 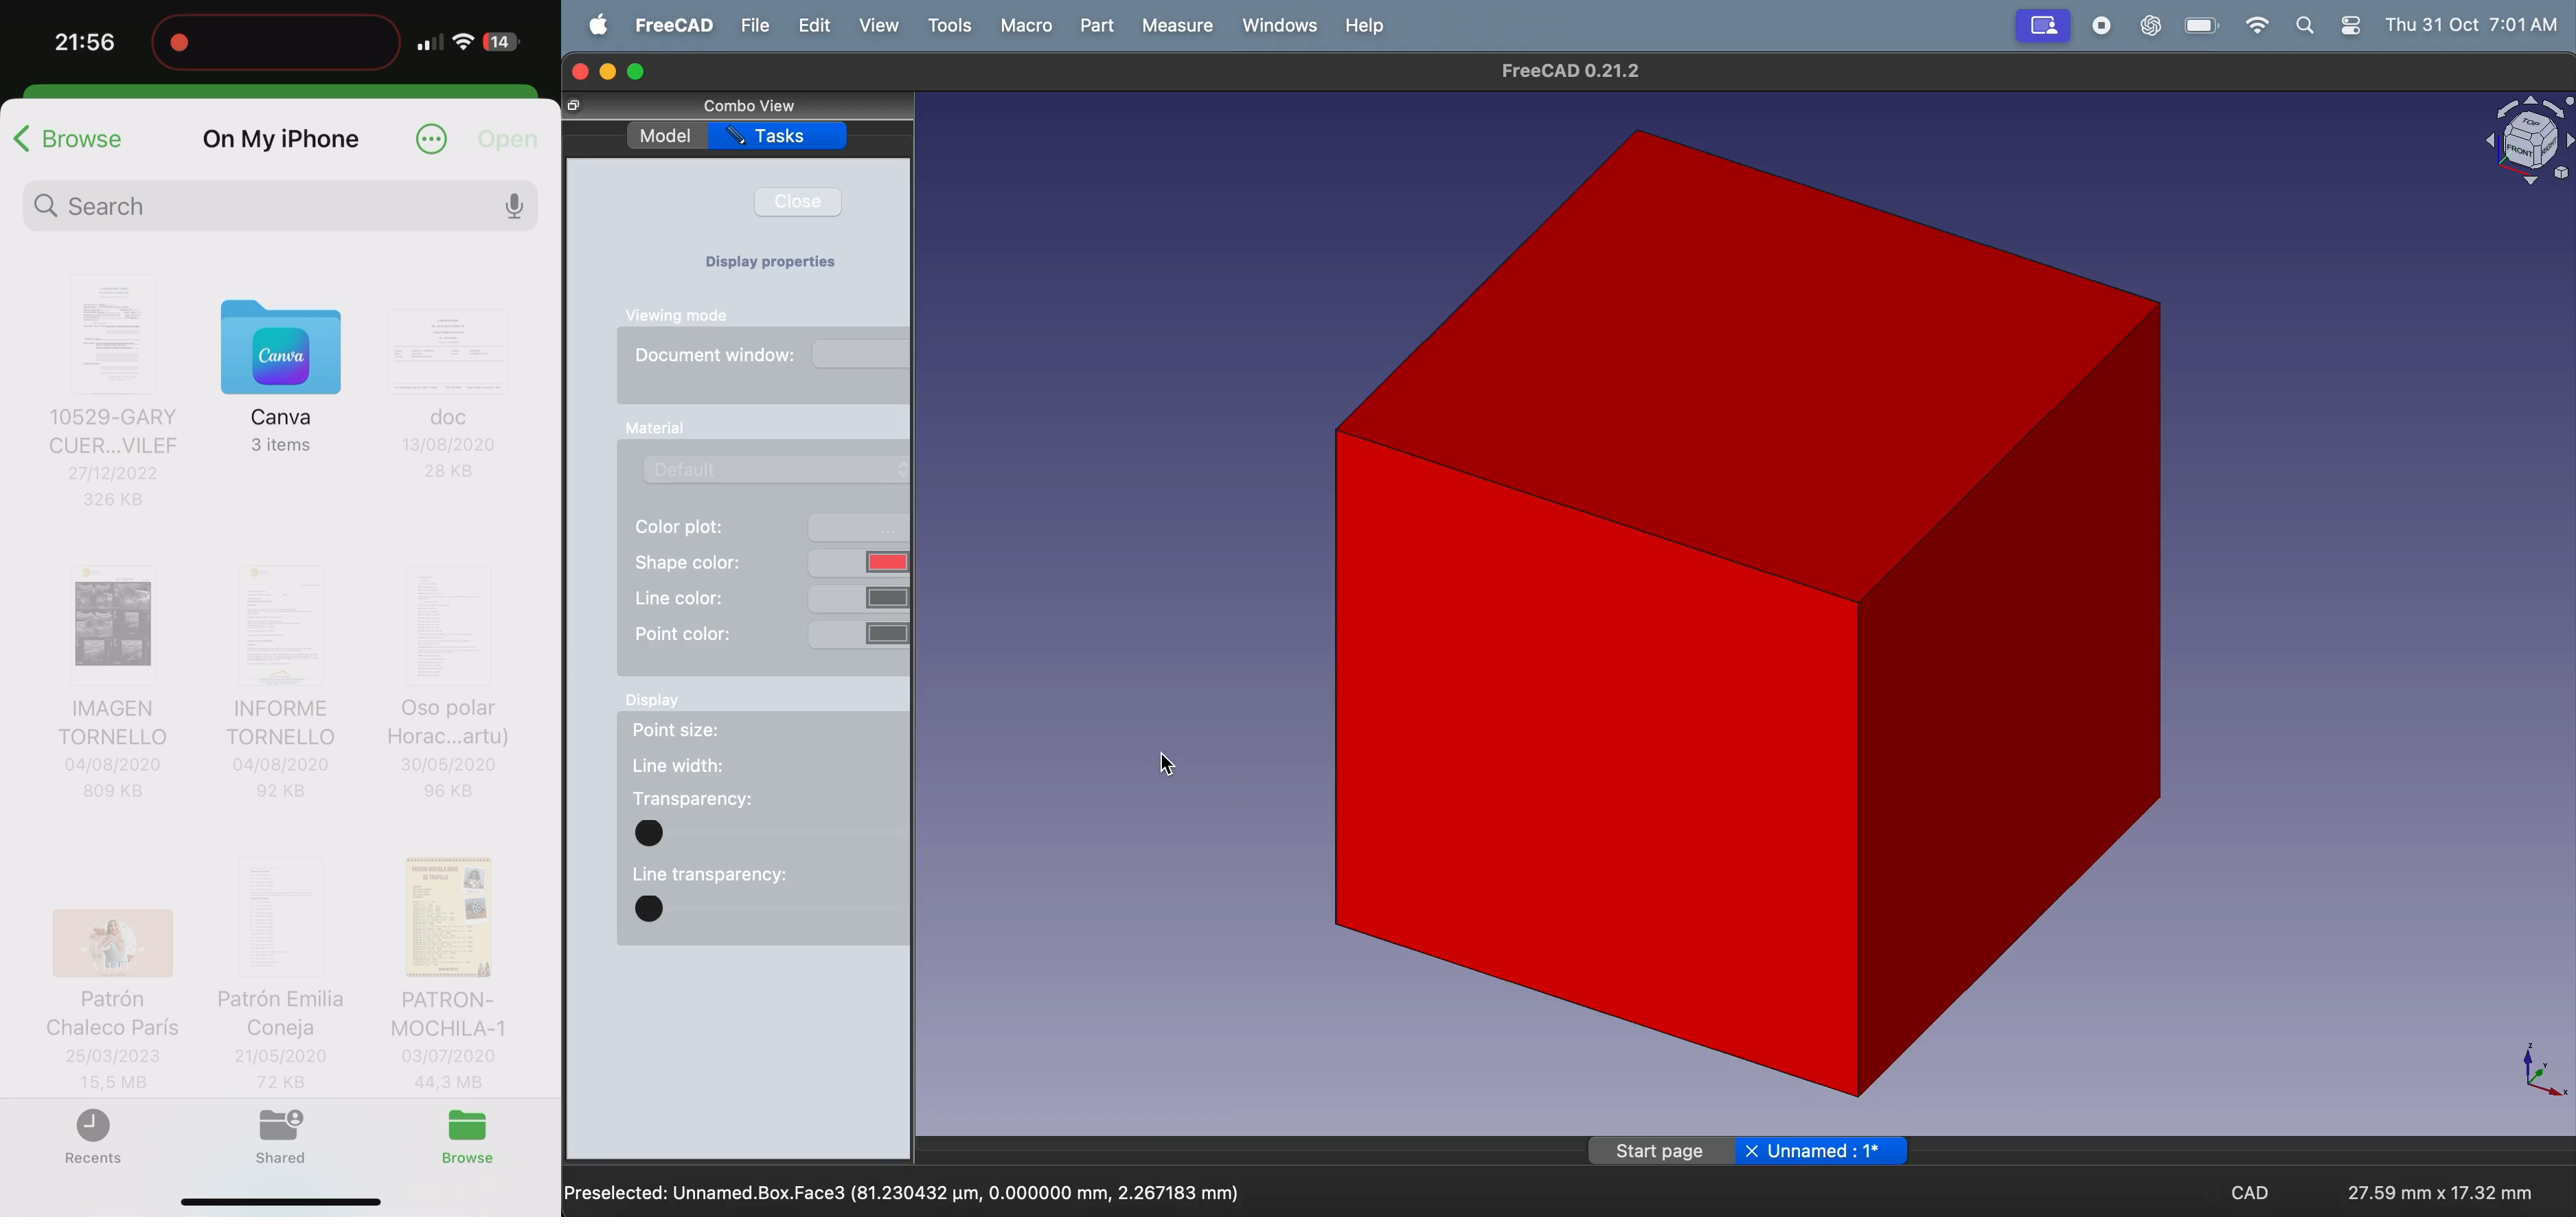 I want to click on toogle, so click(x=769, y=832).